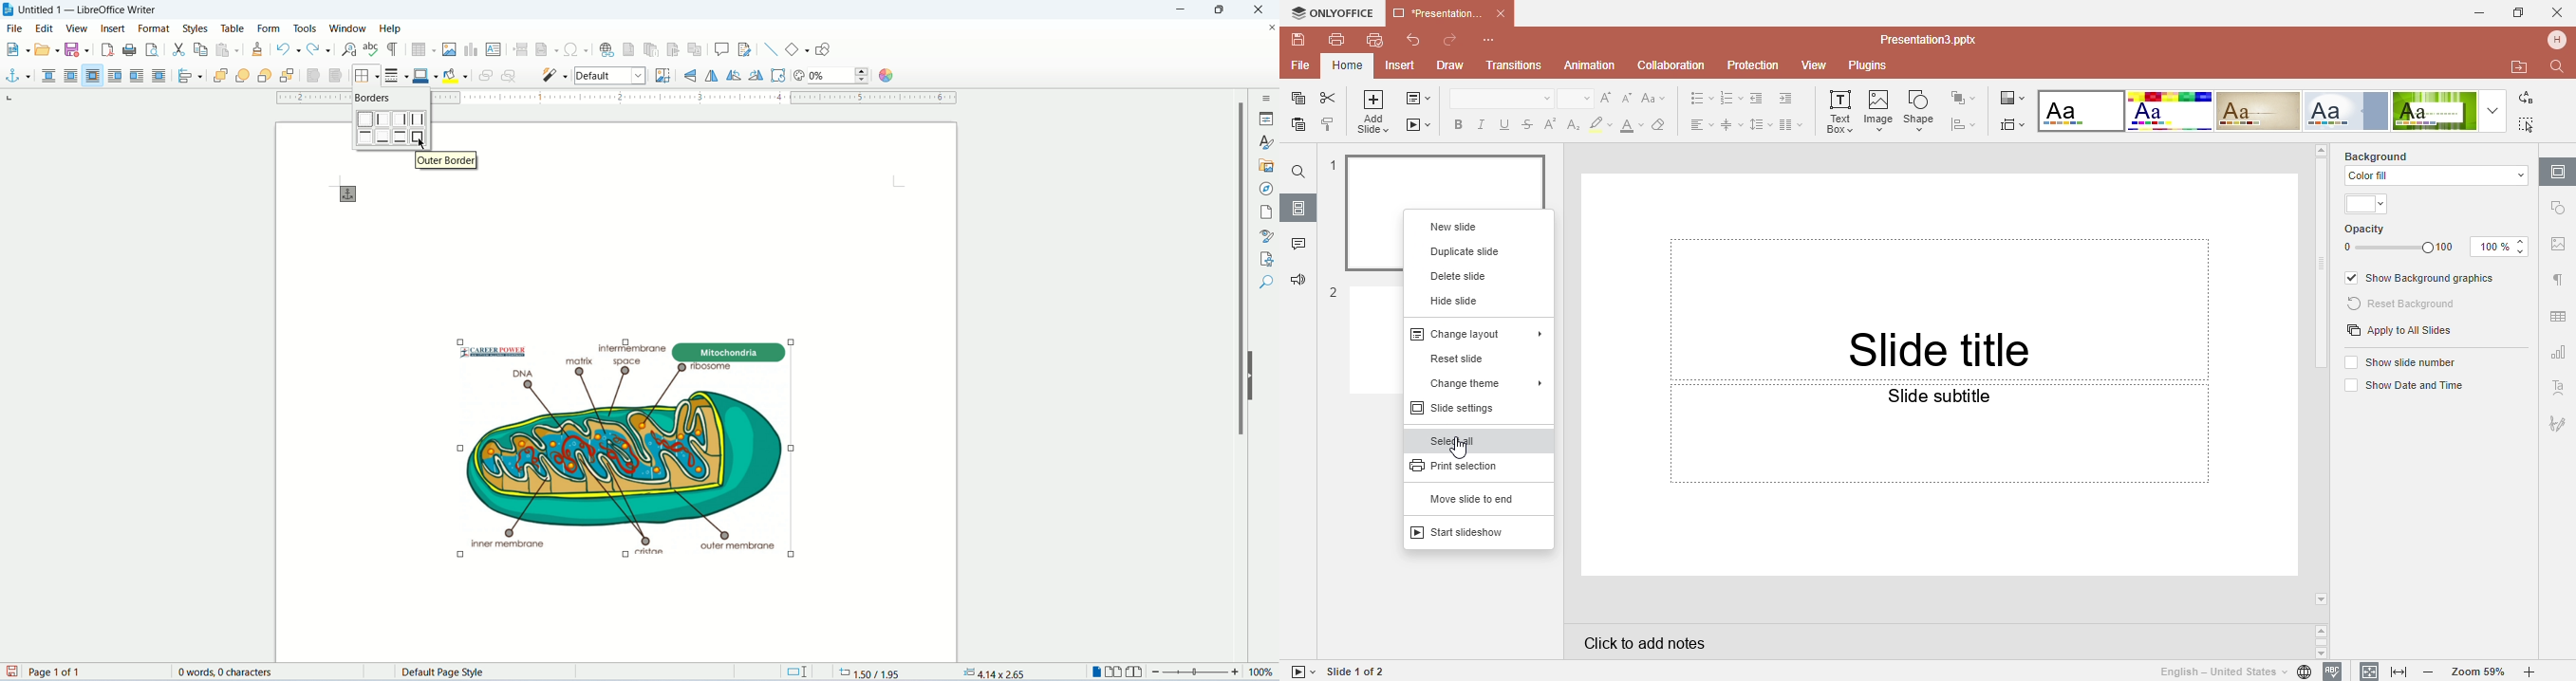 Image resolution: width=2576 pixels, height=700 pixels. Describe the element at coordinates (1454, 300) in the screenshot. I see `Hide slide` at that location.